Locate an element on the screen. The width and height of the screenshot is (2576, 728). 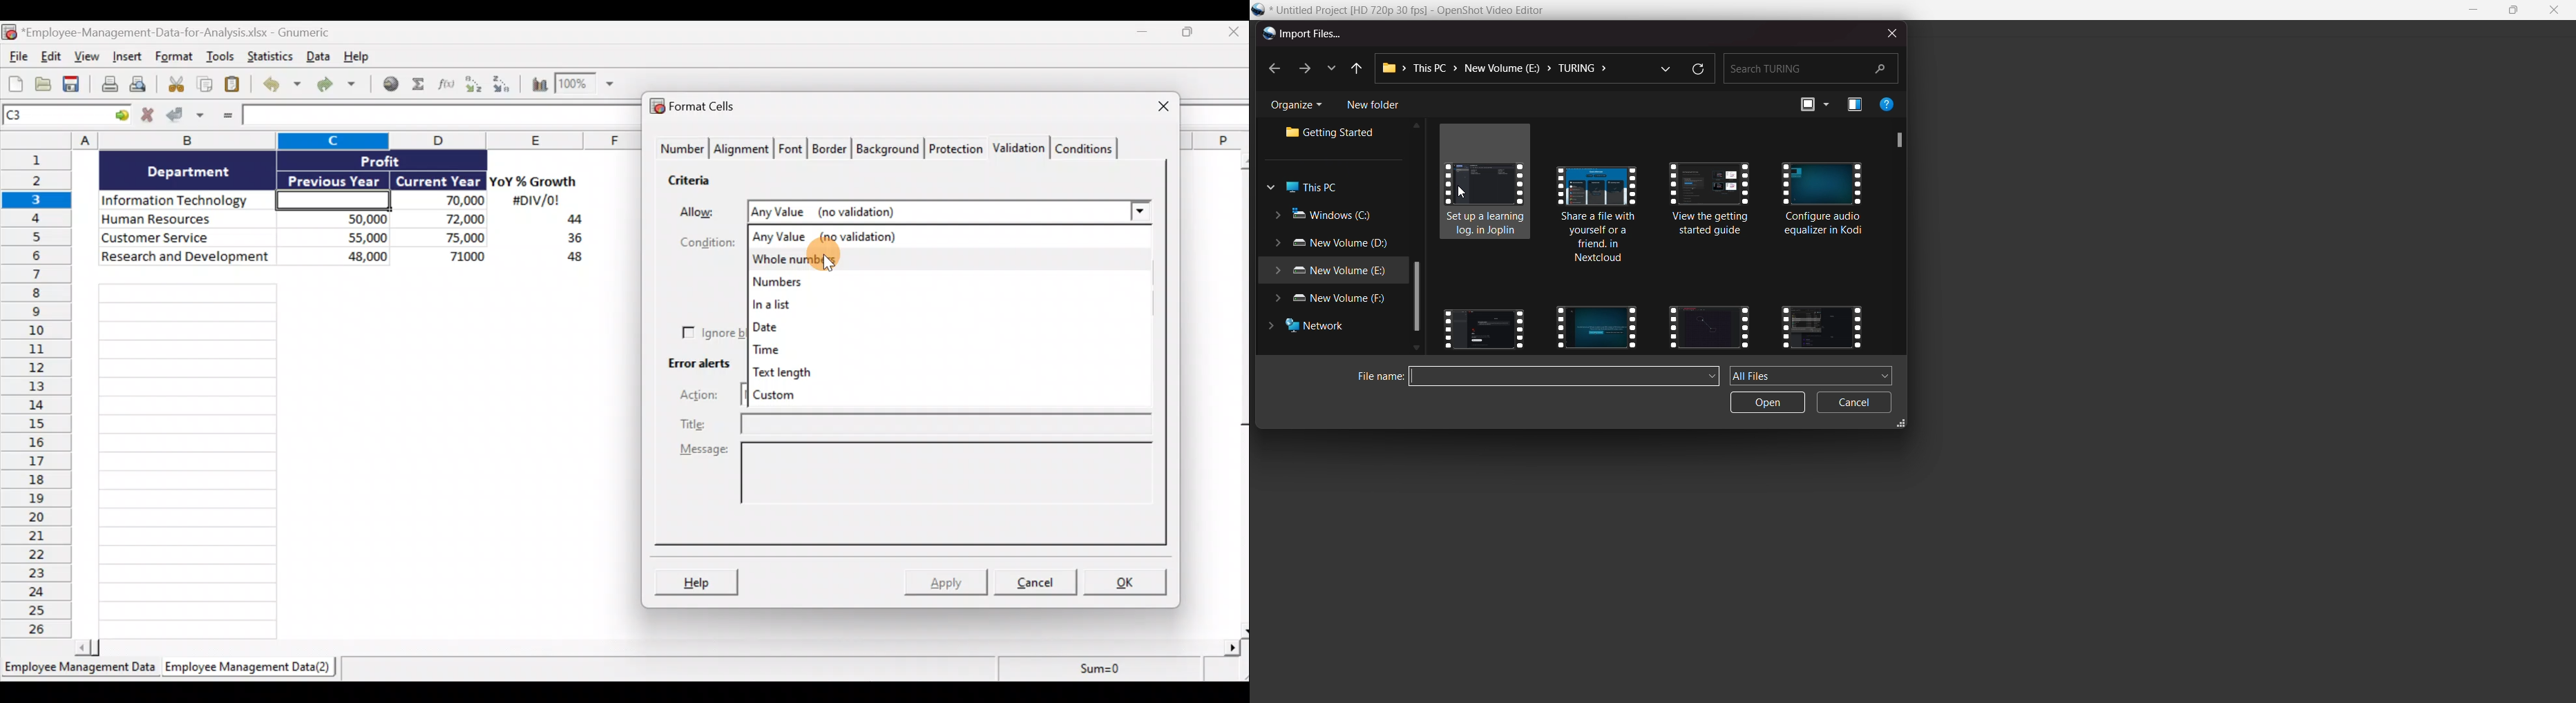
Profit is located at coordinates (402, 160).